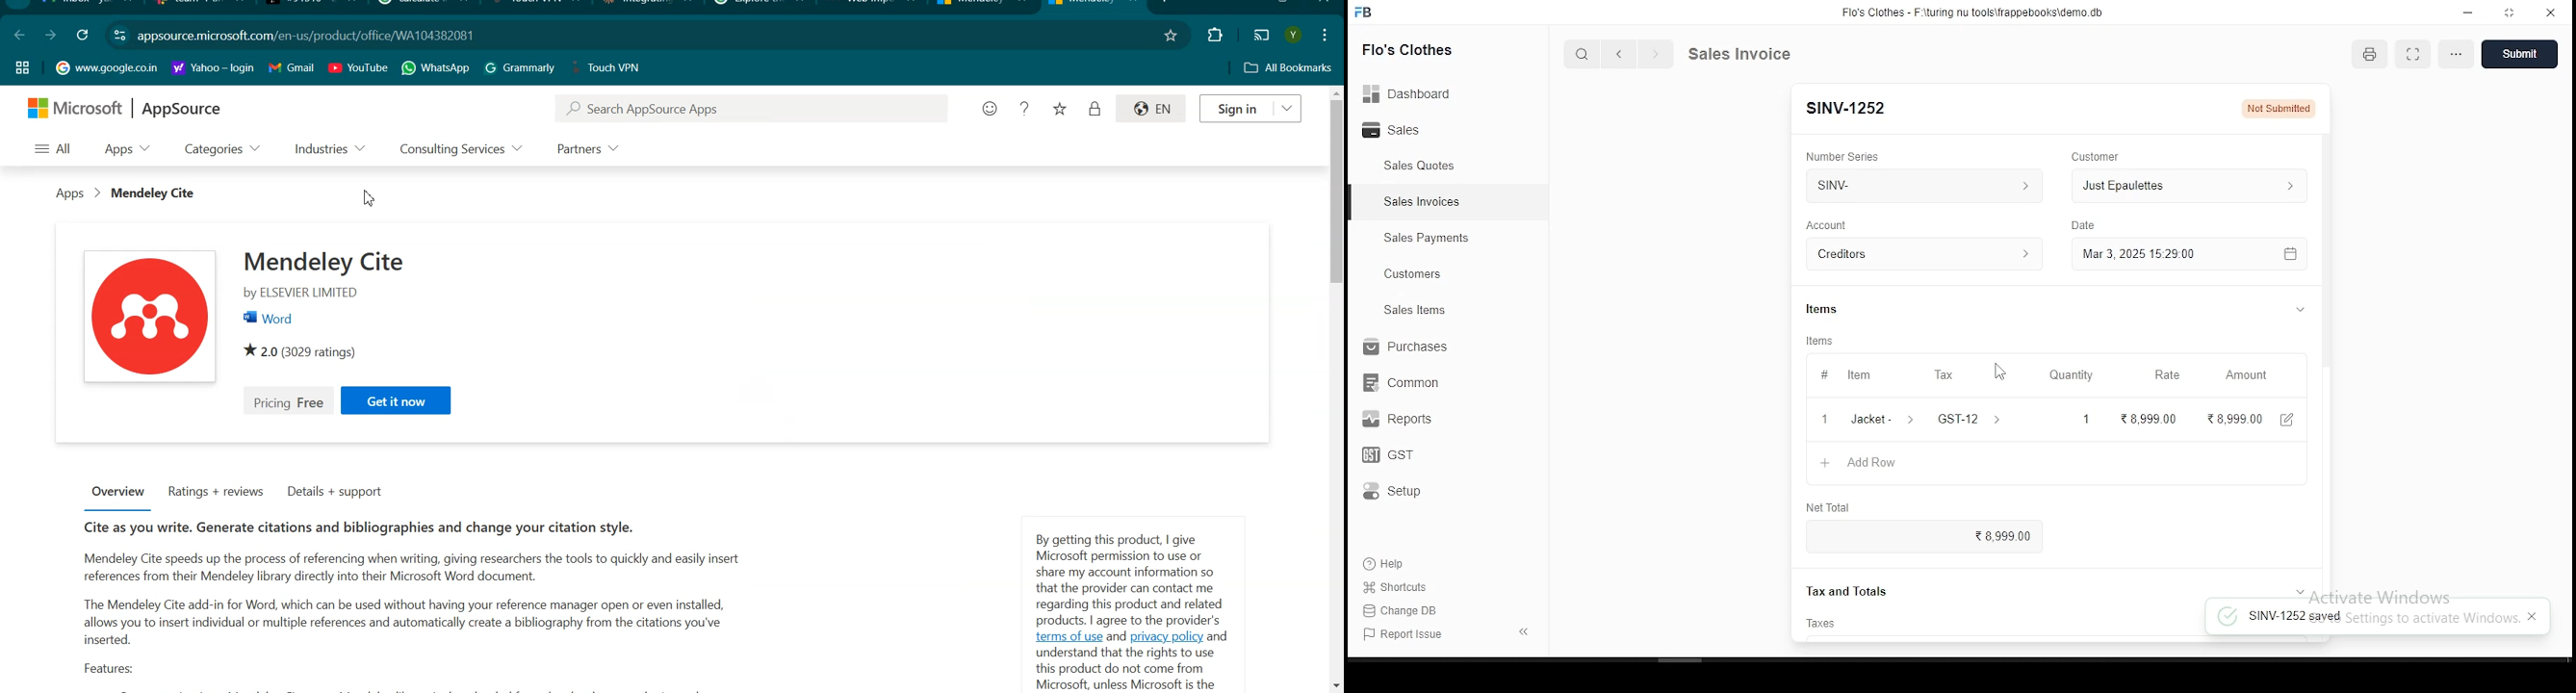 The height and width of the screenshot is (700, 2576). Describe the element at coordinates (1925, 252) in the screenshot. I see `CREditors` at that location.